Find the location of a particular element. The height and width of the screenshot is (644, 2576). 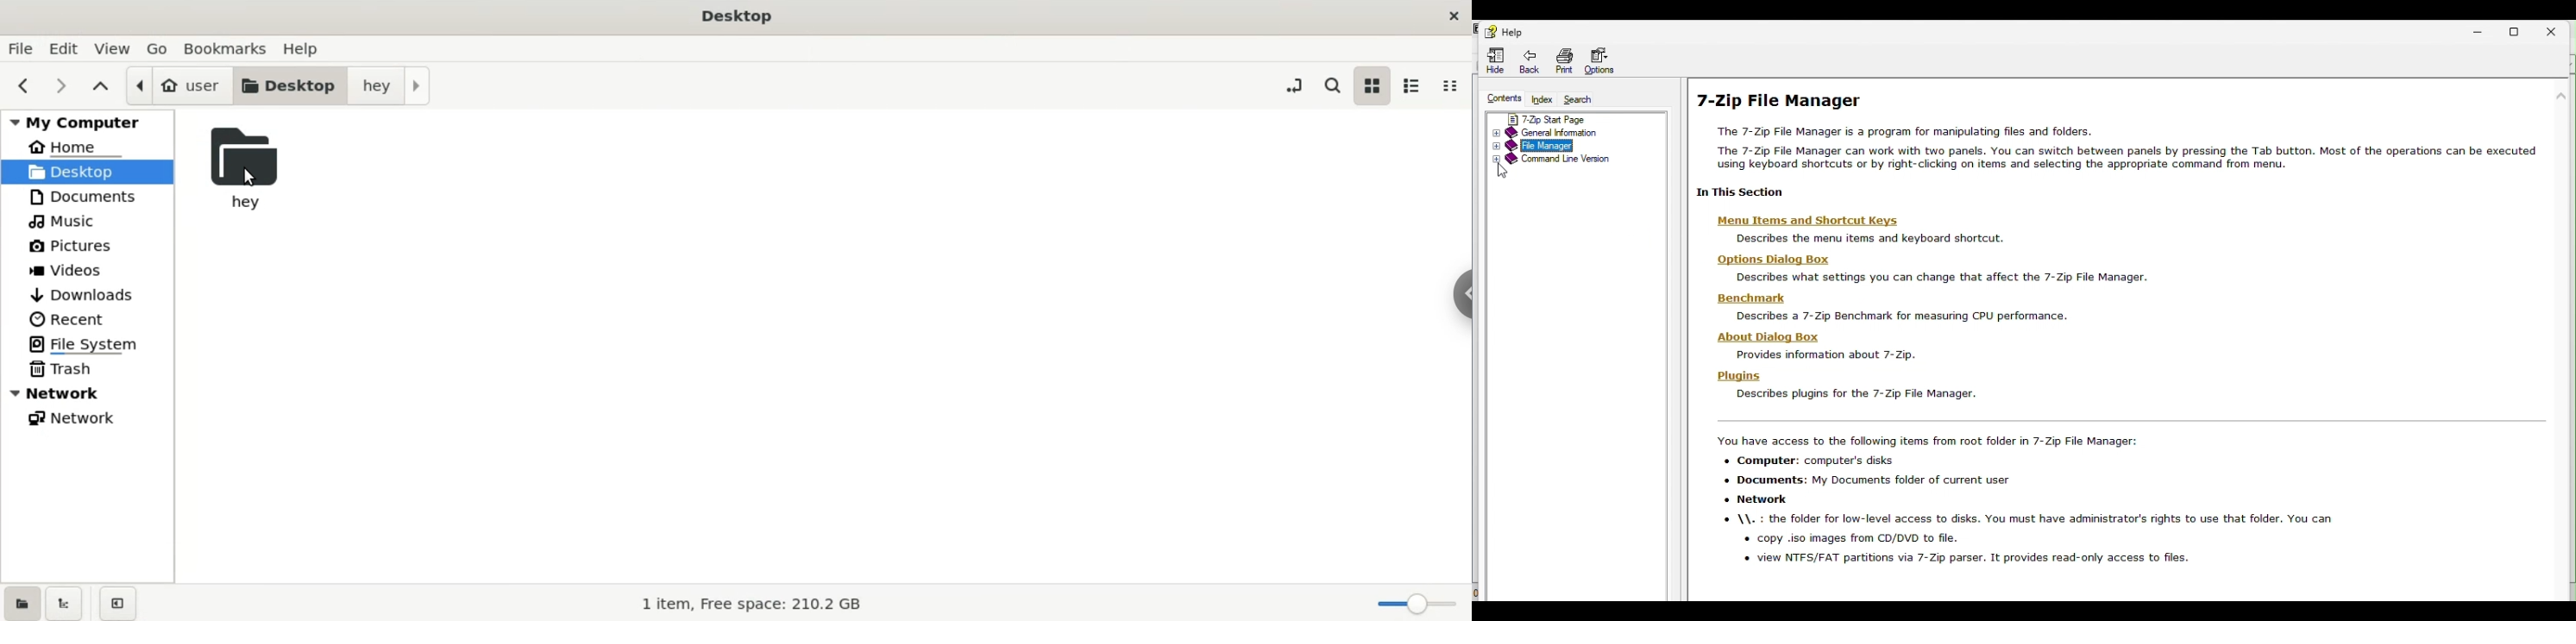

zip file manager text is located at coordinates (2082, 500).